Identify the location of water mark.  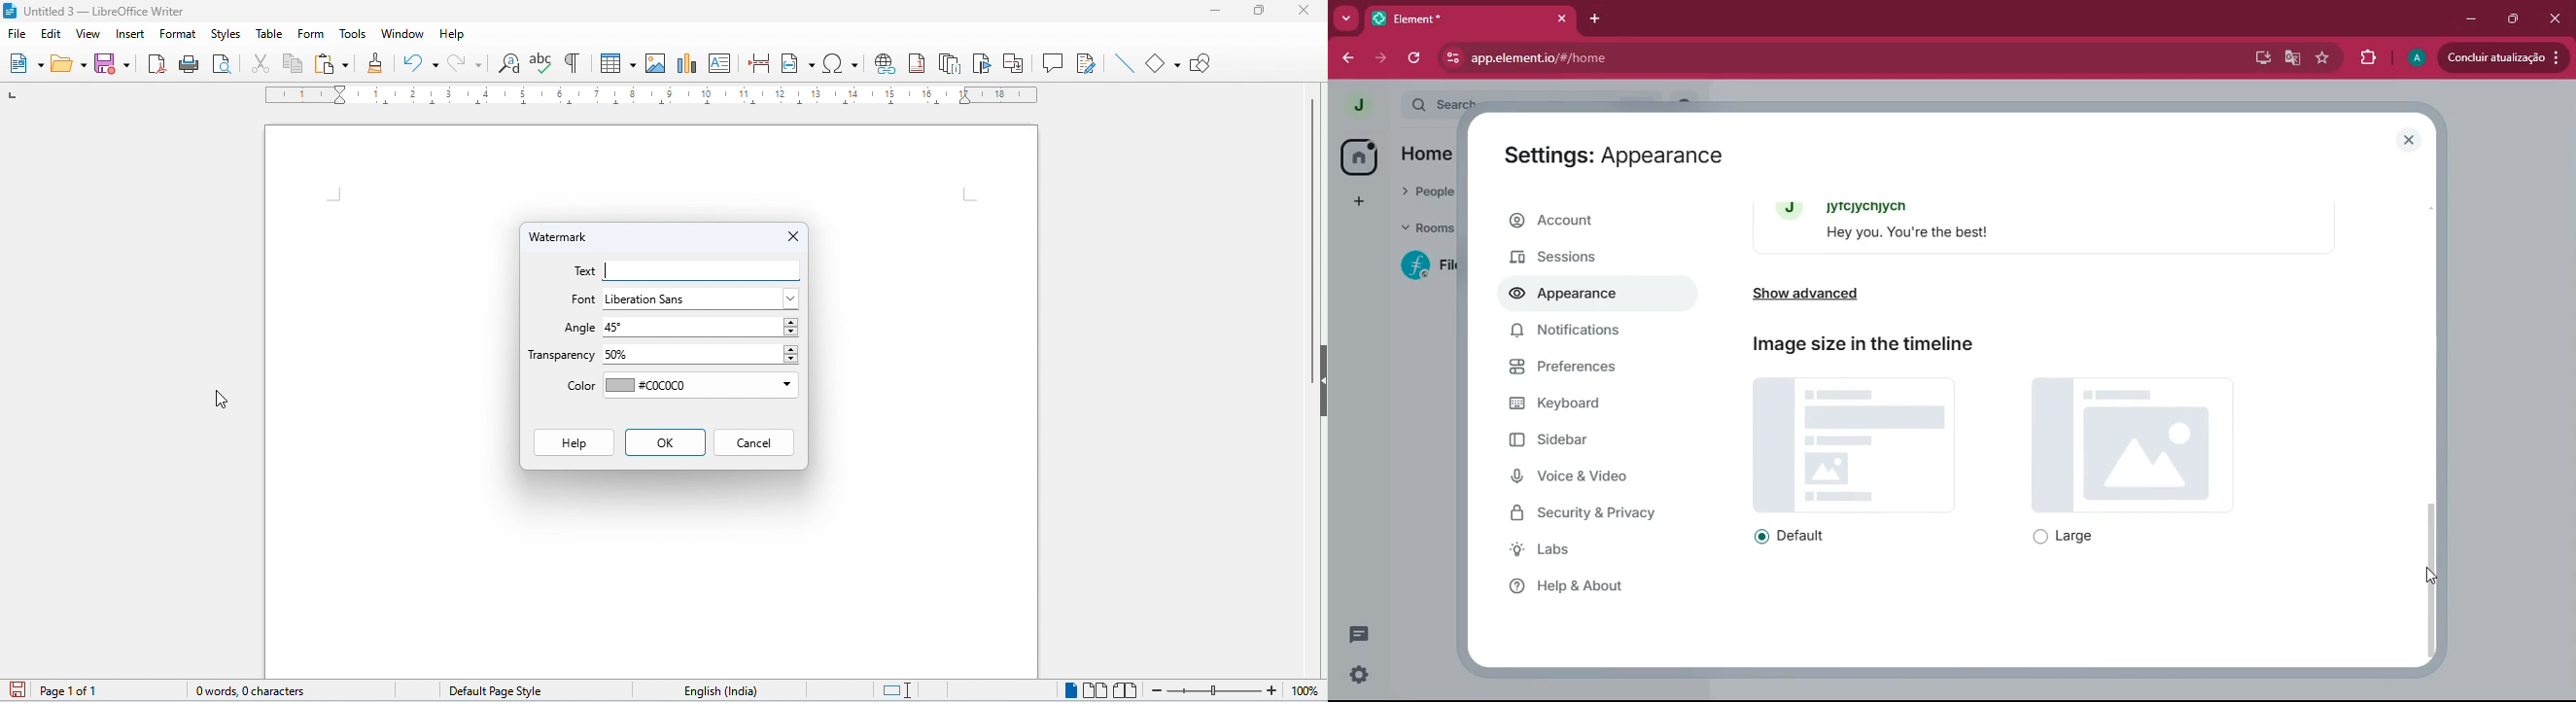
(567, 238).